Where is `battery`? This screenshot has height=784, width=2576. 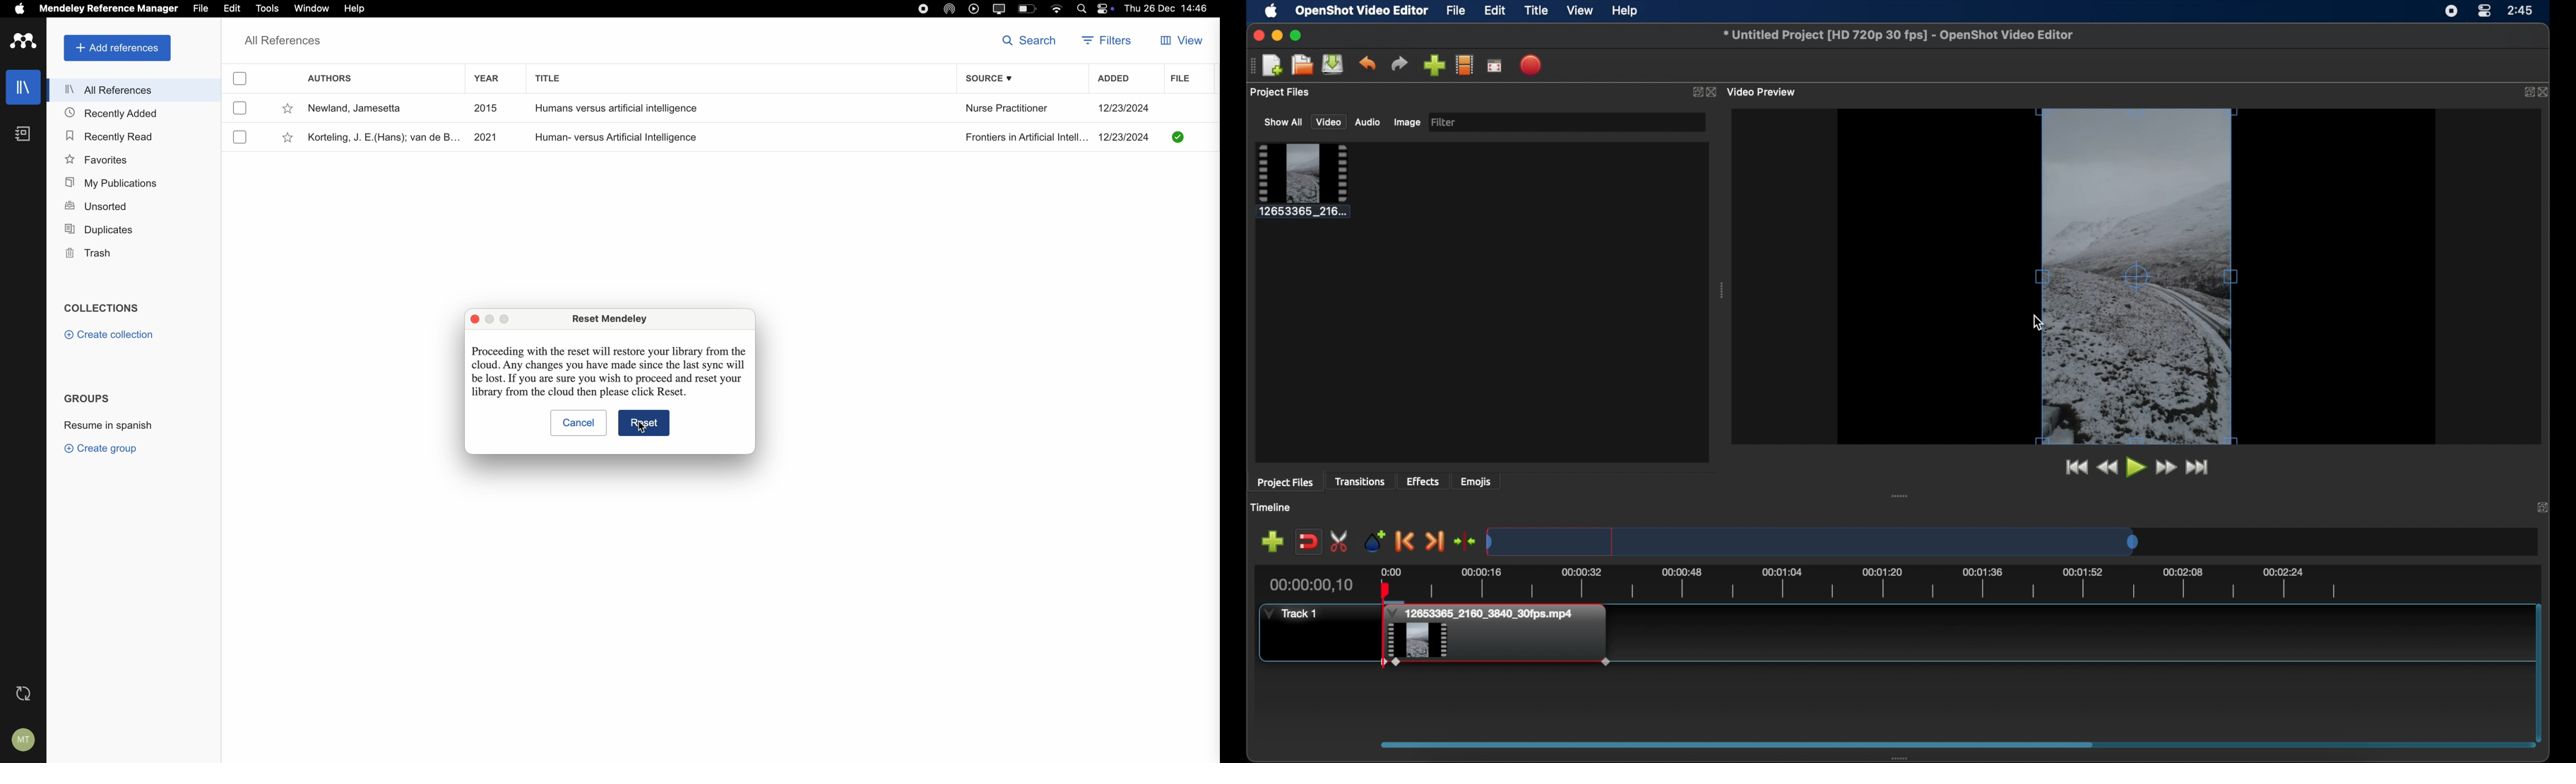
battery is located at coordinates (1028, 9).